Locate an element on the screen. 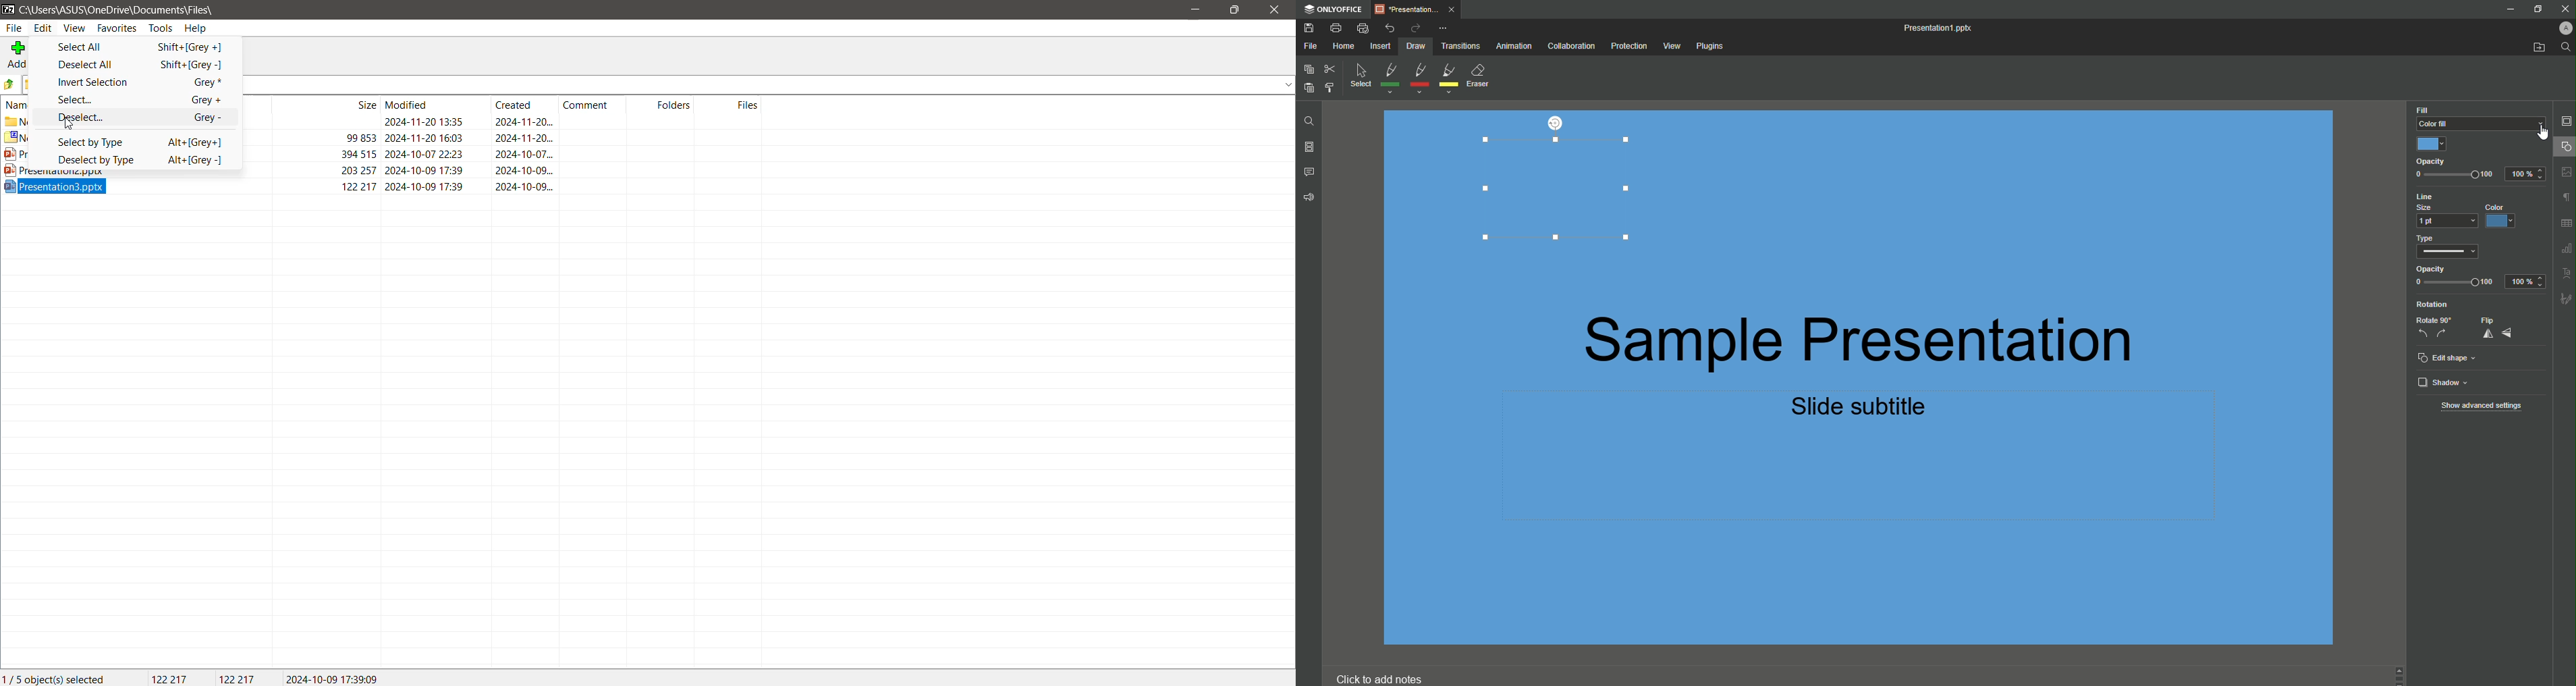 Image resolution: width=2576 pixels, height=700 pixels. Tools is located at coordinates (160, 28).